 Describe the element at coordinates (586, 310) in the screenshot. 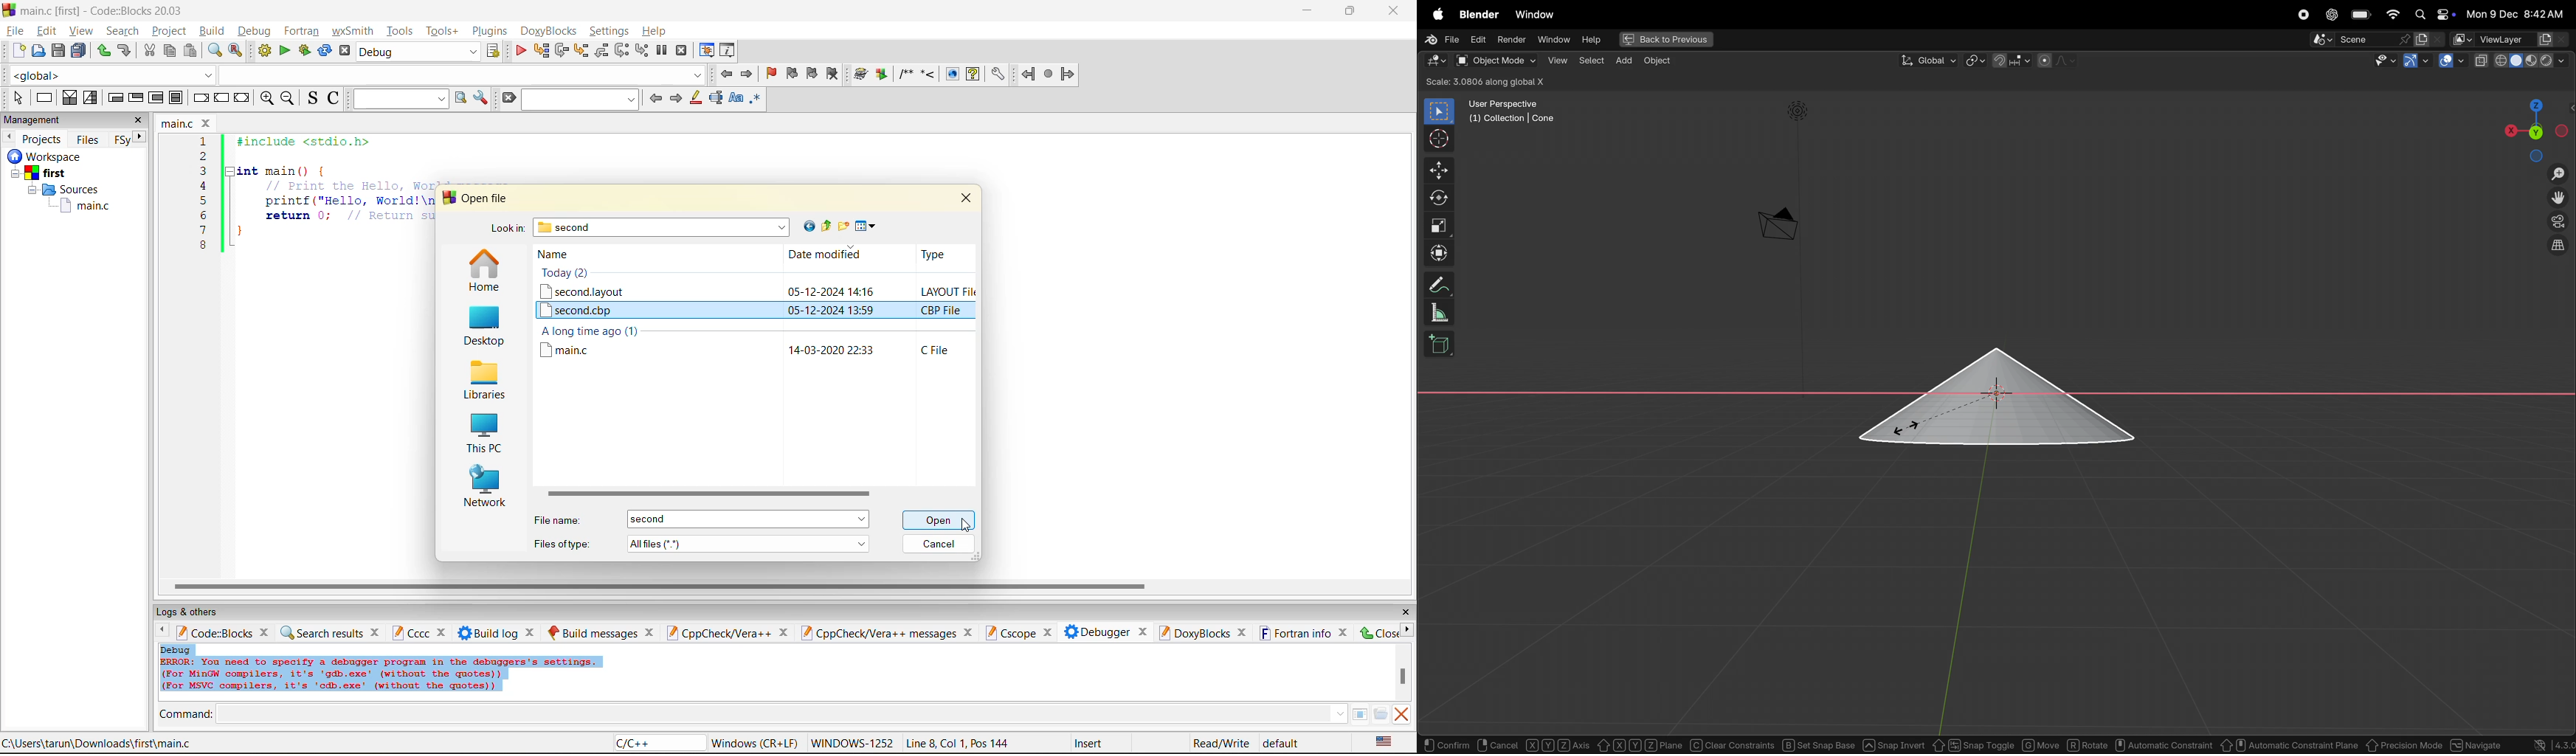

I see `second.cbp file` at that location.